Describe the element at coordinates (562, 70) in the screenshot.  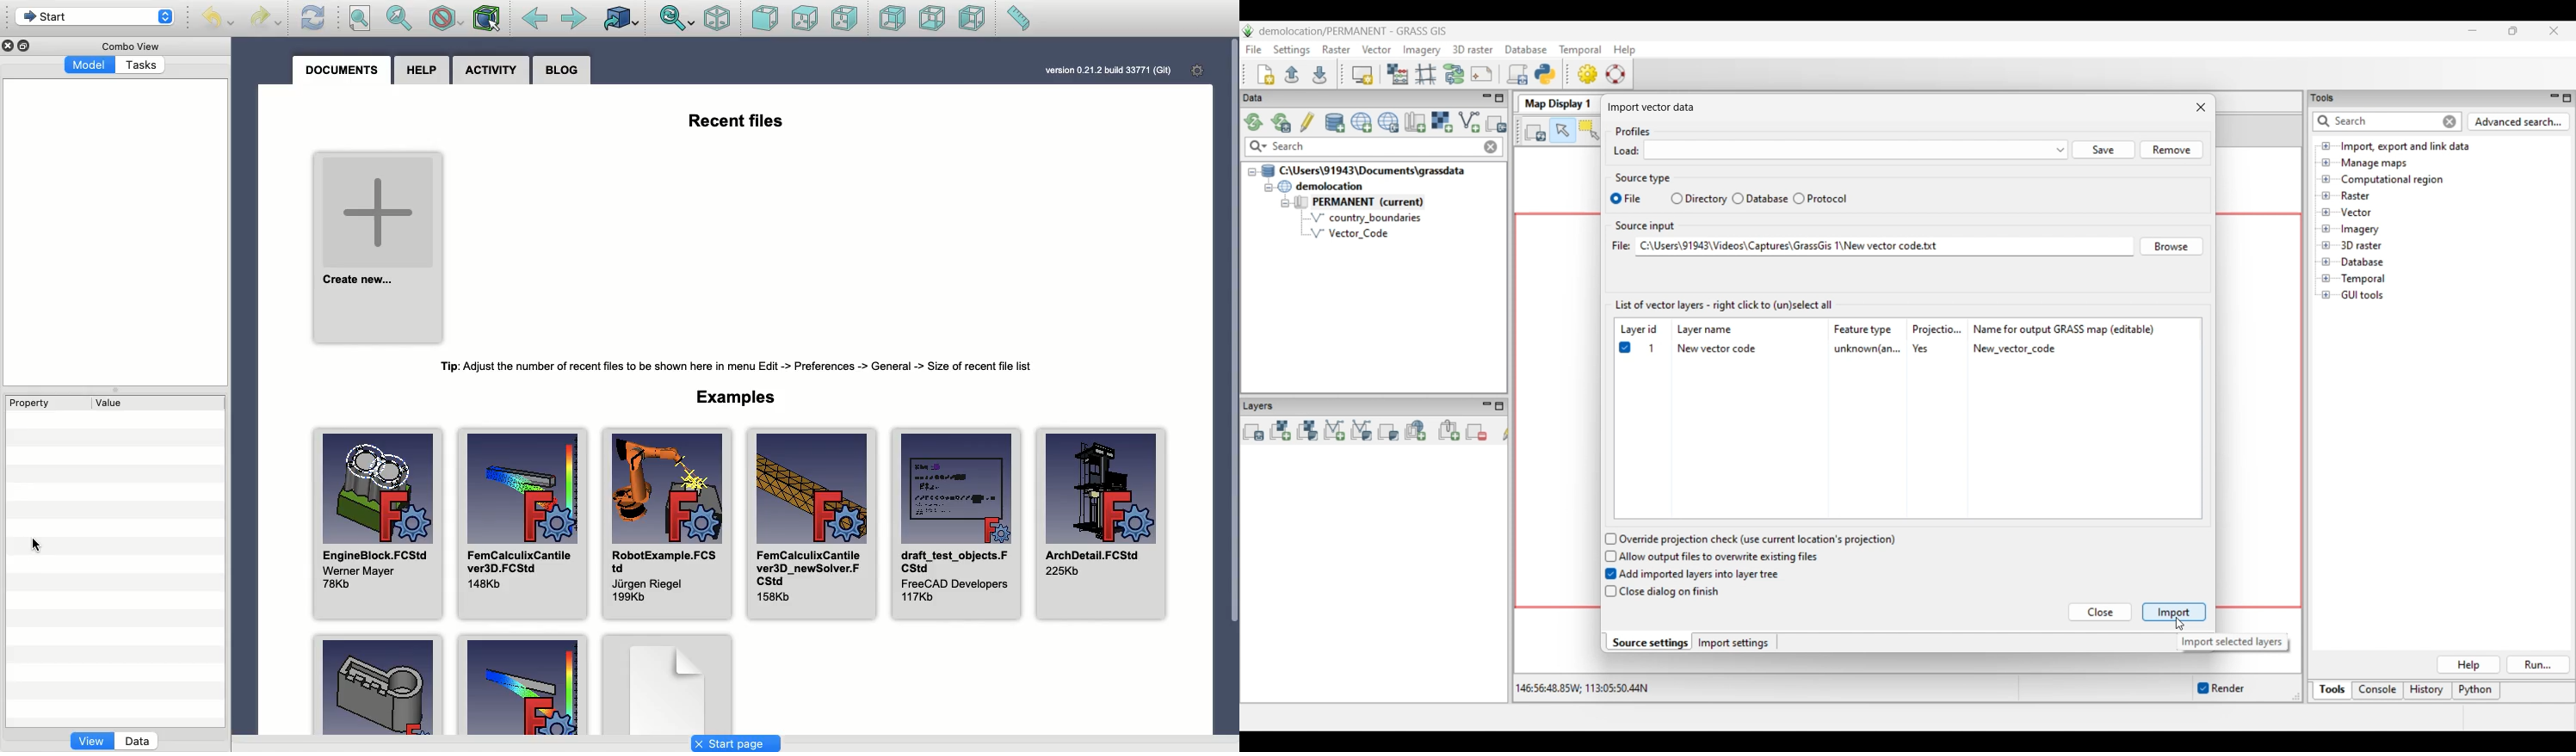
I see `Blog` at that location.